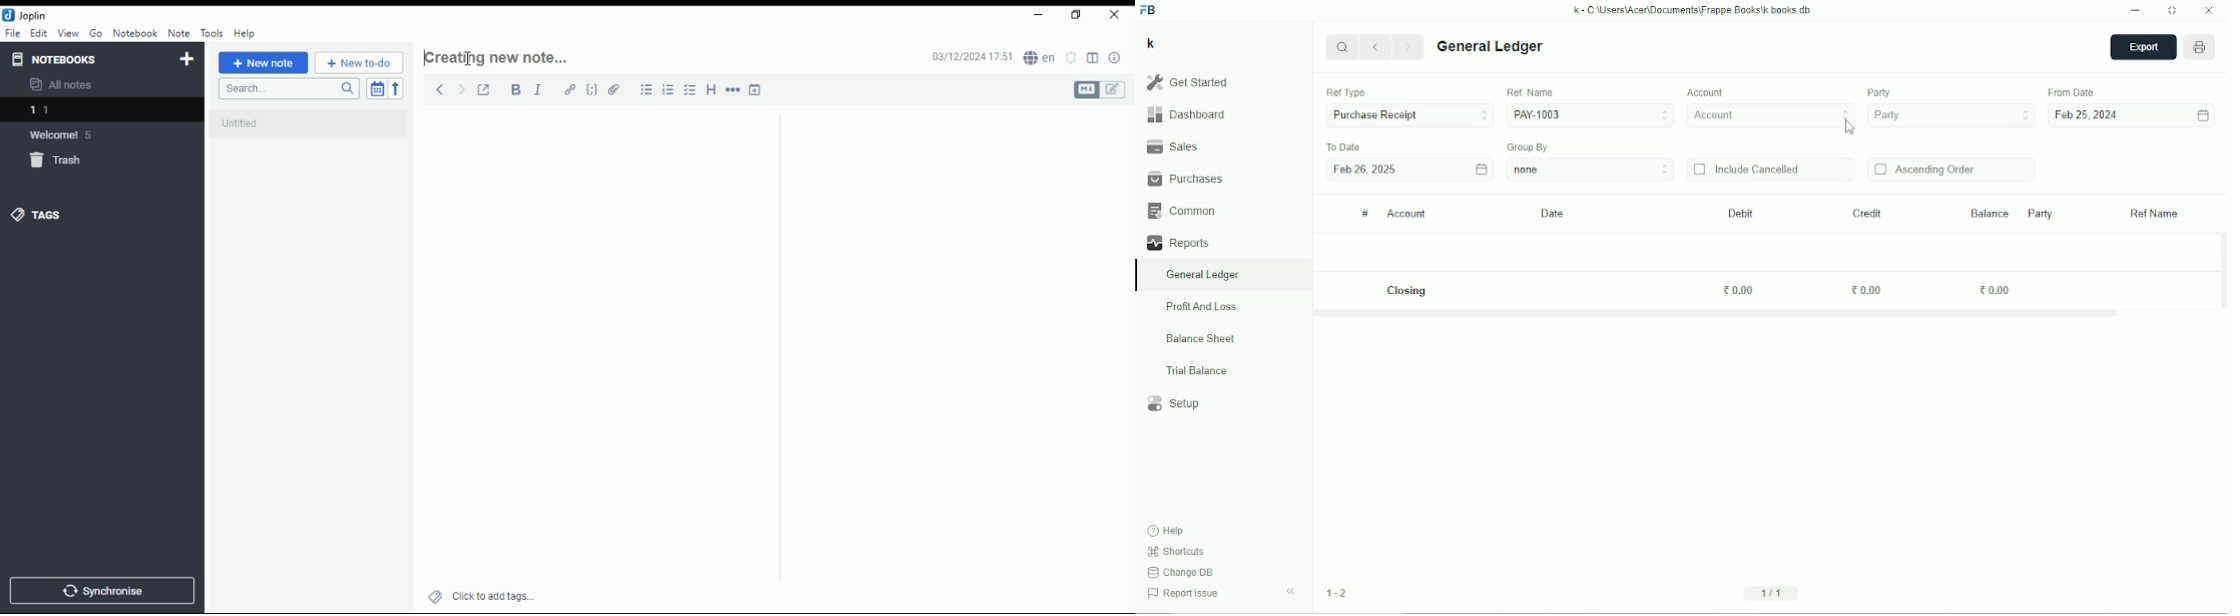 This screenshot has height=616, width=2240. What do you see at coordinates (1093, 59) in the screenshot?
I see `toggle editor layout` at bounding box center [1093, 59].